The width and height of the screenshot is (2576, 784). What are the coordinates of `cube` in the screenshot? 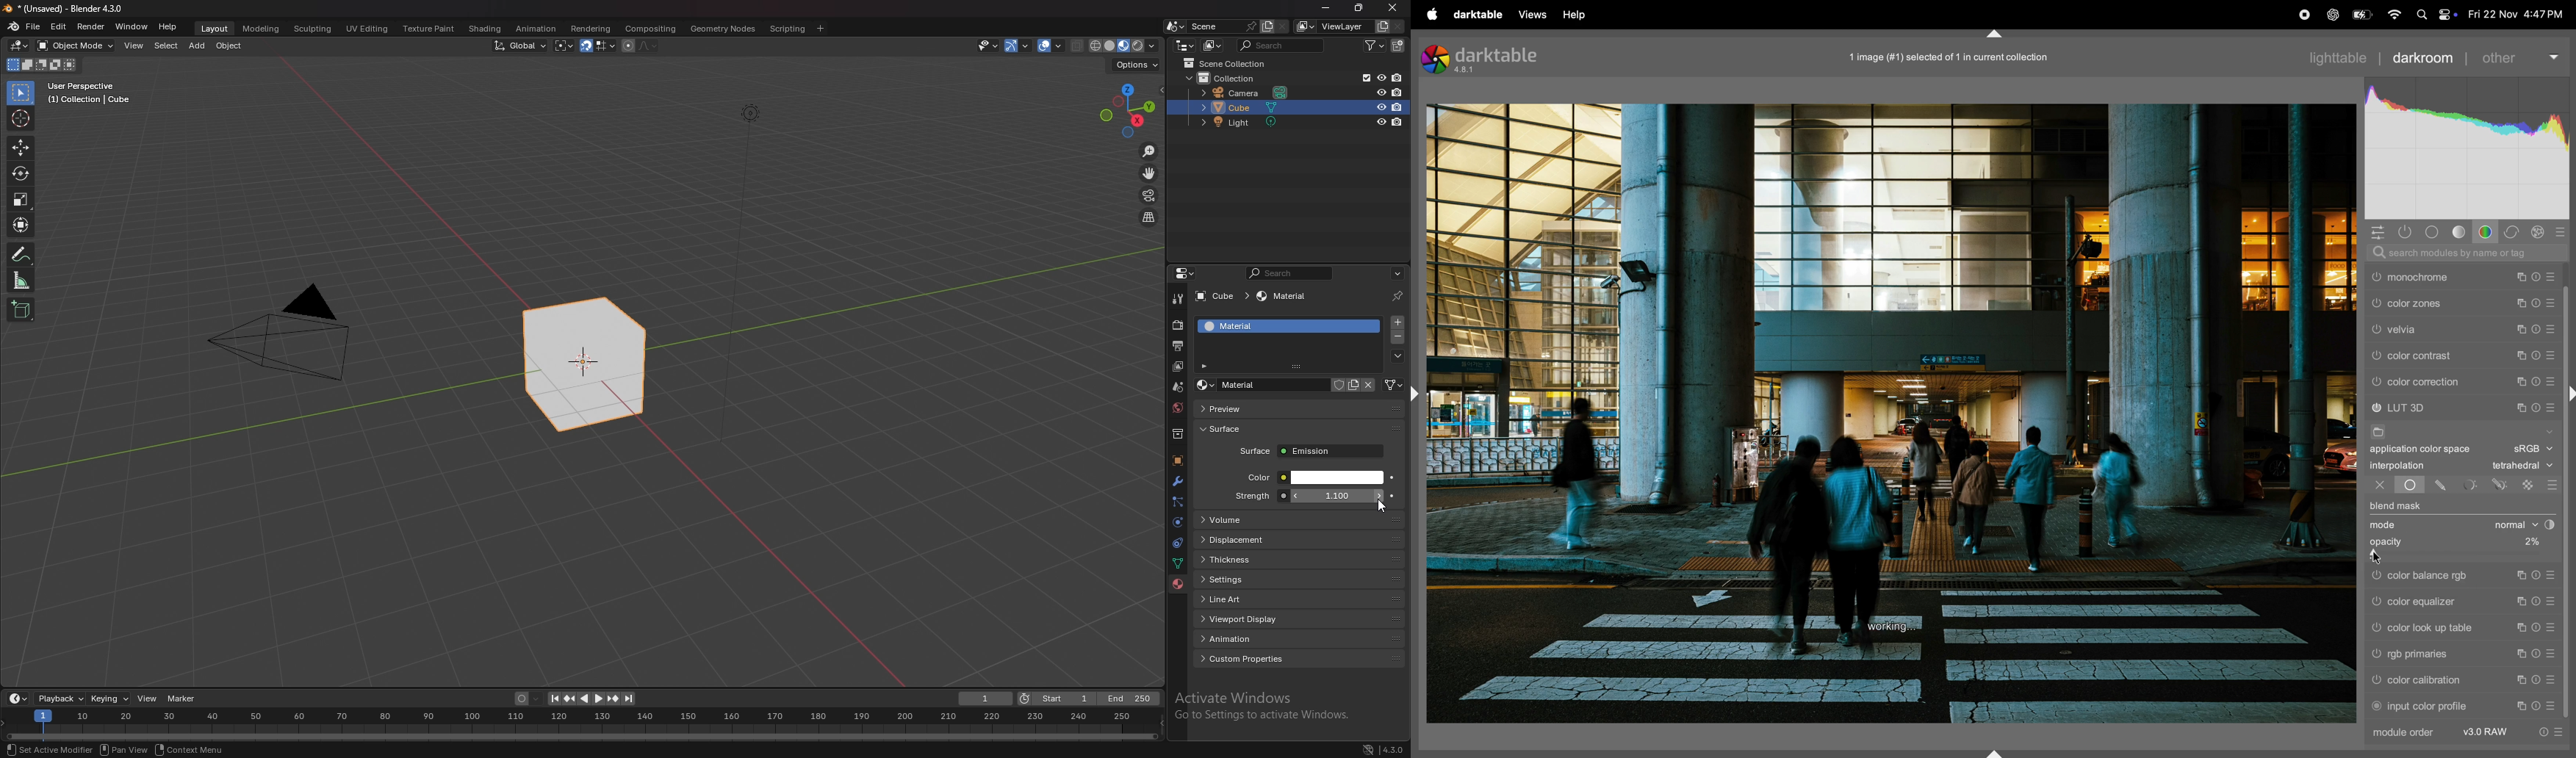 It's located at (585, 366).